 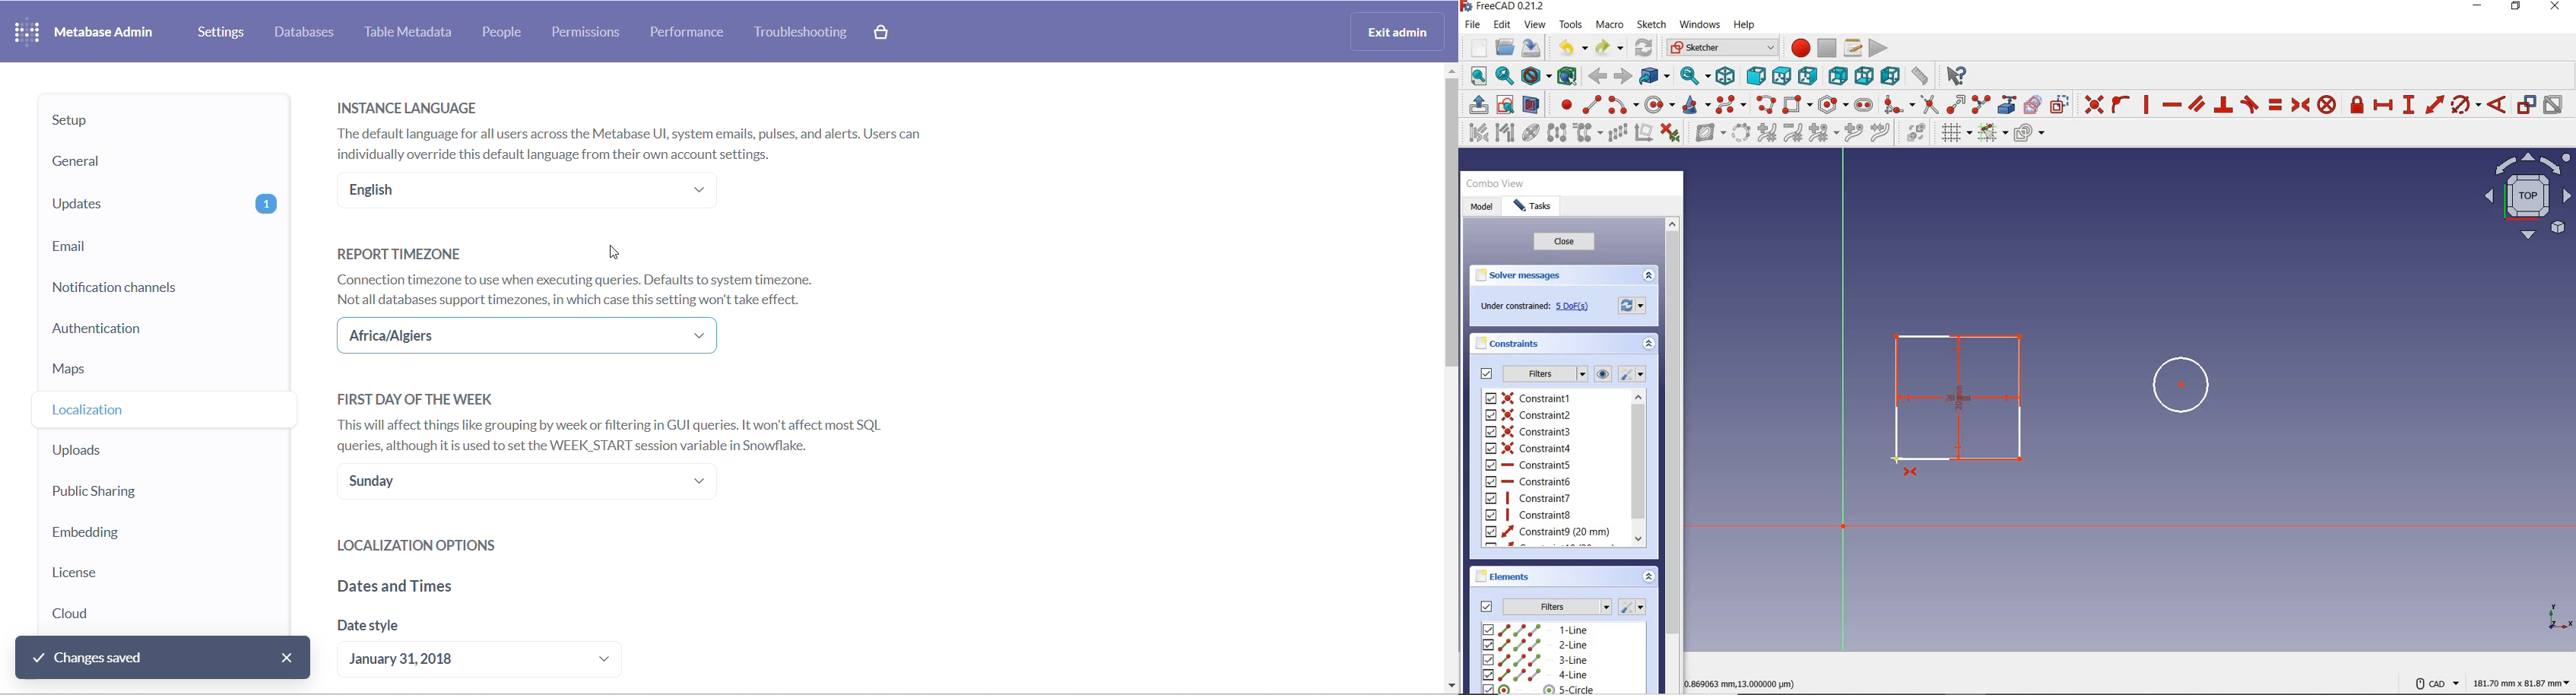 What do you see at coordinates (491, 661) in the screenshot?
I see `date style options` at bounding box center [491, 661].